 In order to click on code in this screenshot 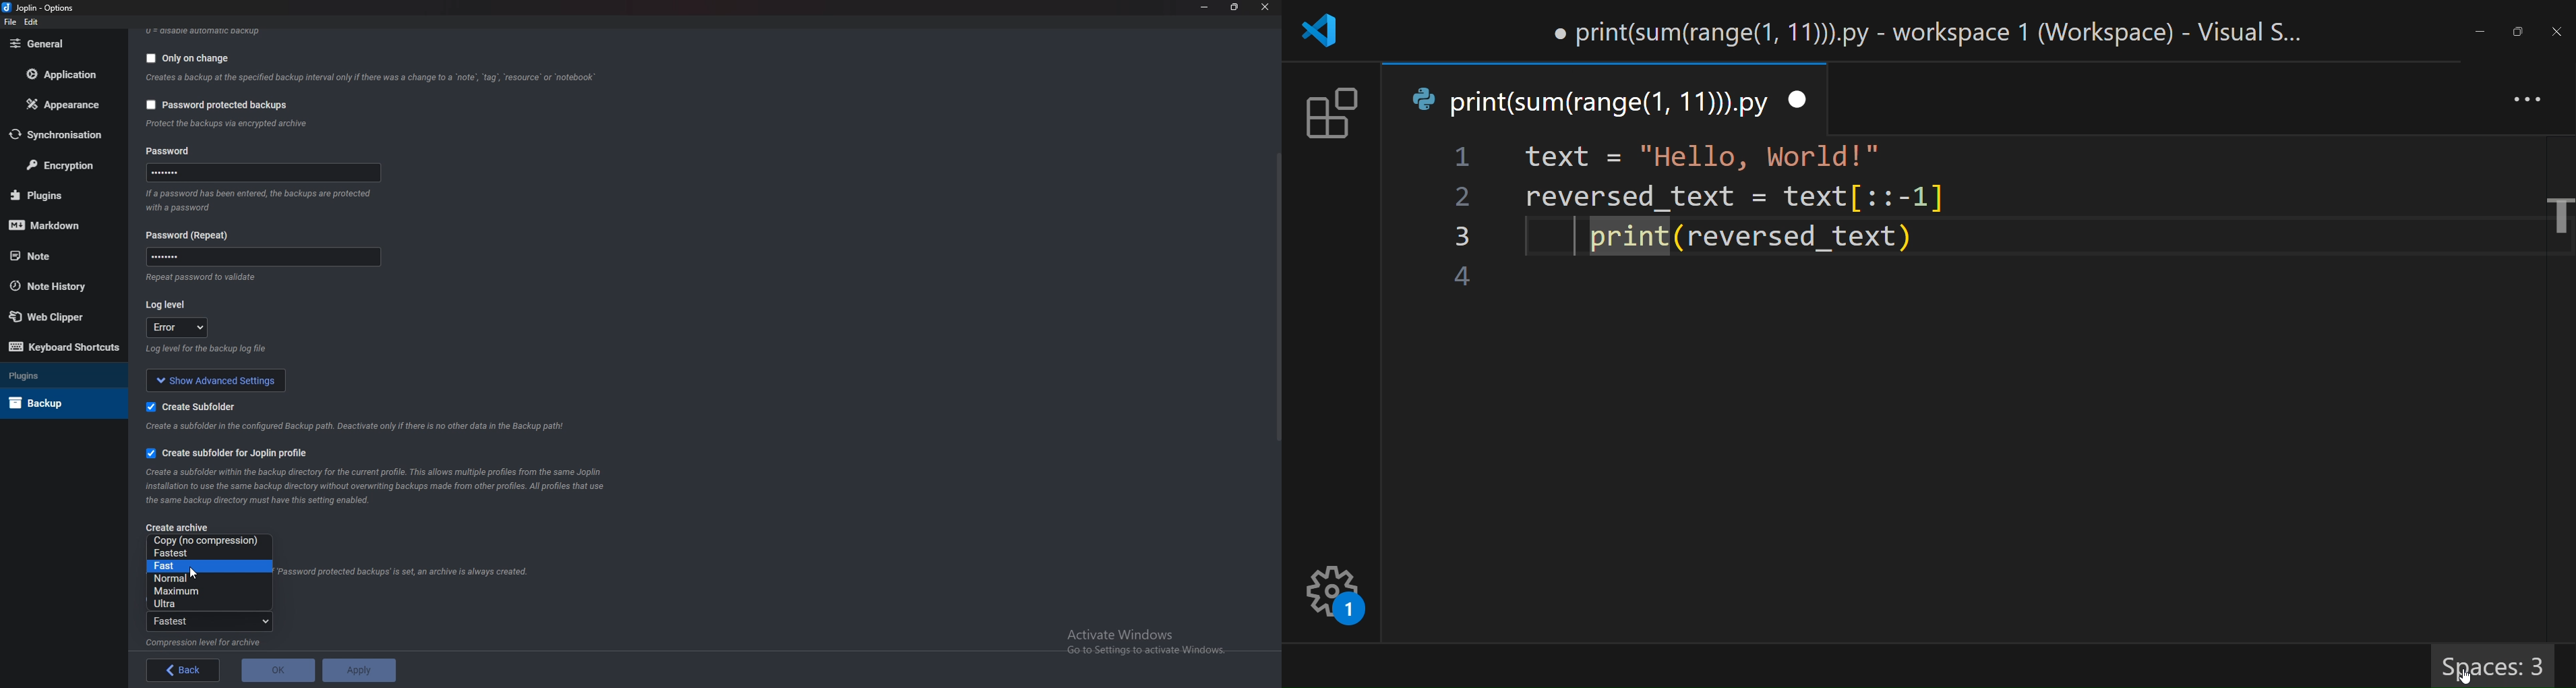, I will do `click(1799, 237)`.